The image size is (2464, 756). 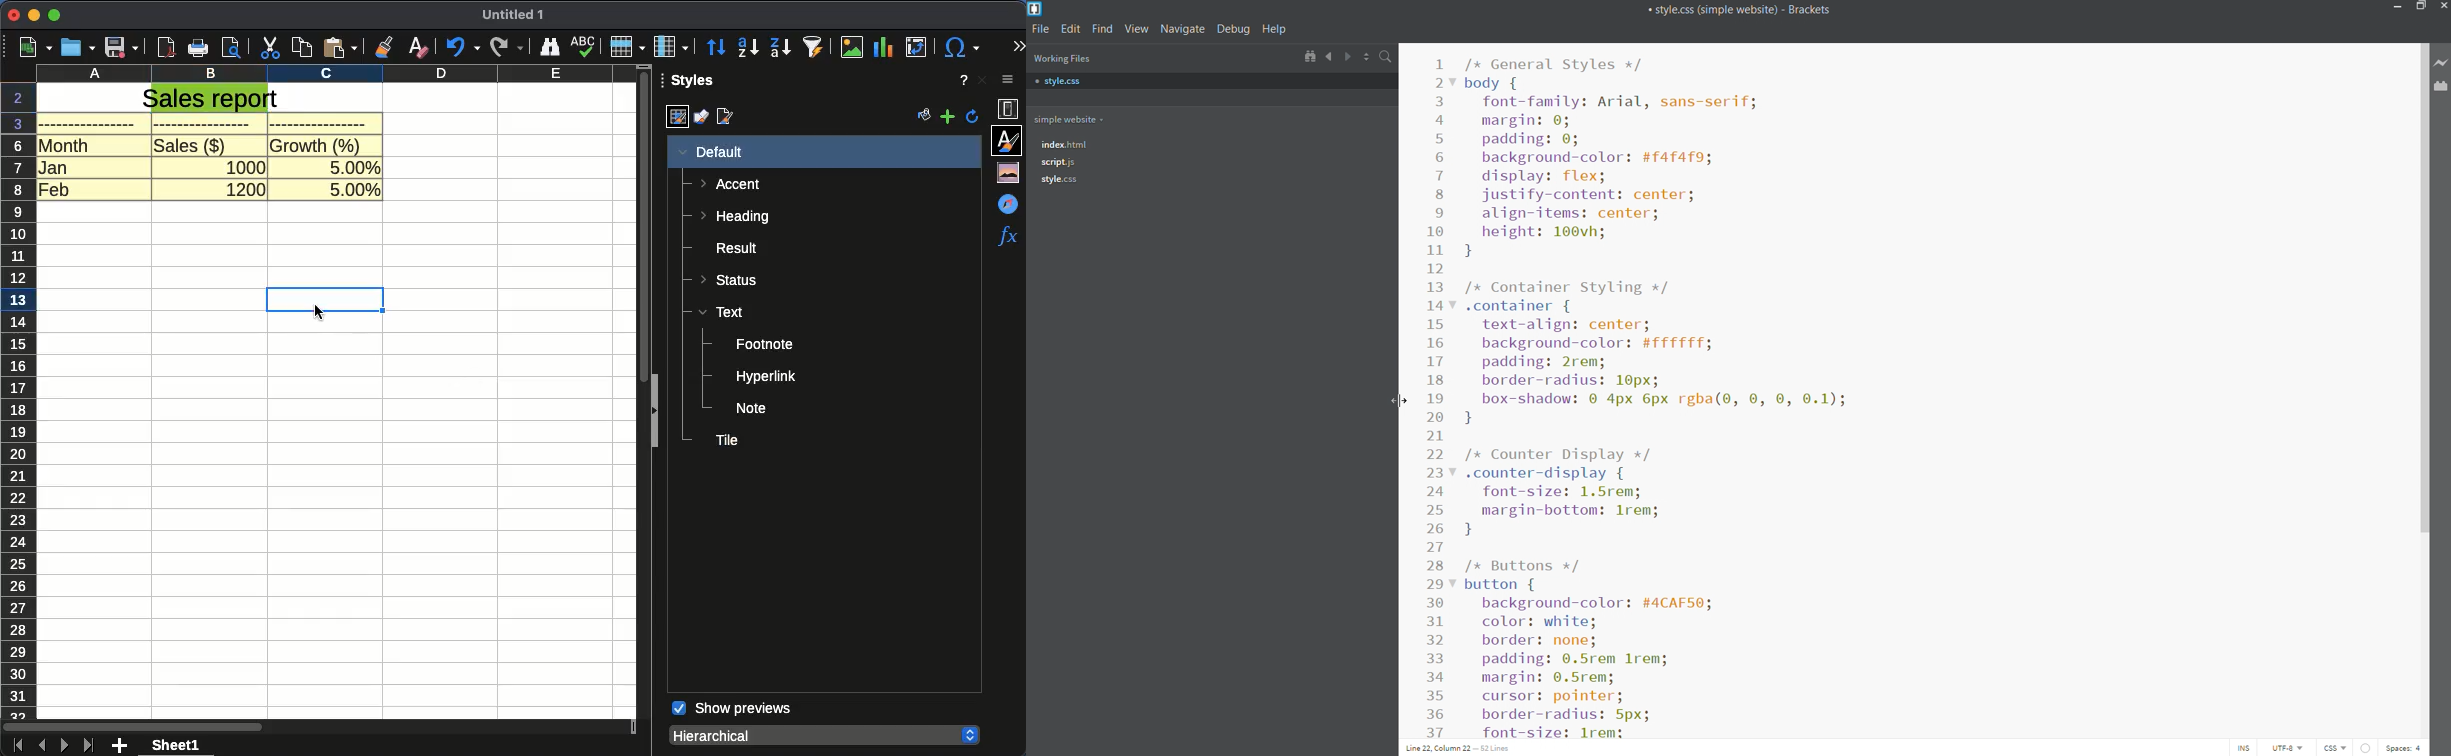 What do you see at coordinates (1009, 139) in the screenshot?
I see `styles` at bounding box center [1009, 139].